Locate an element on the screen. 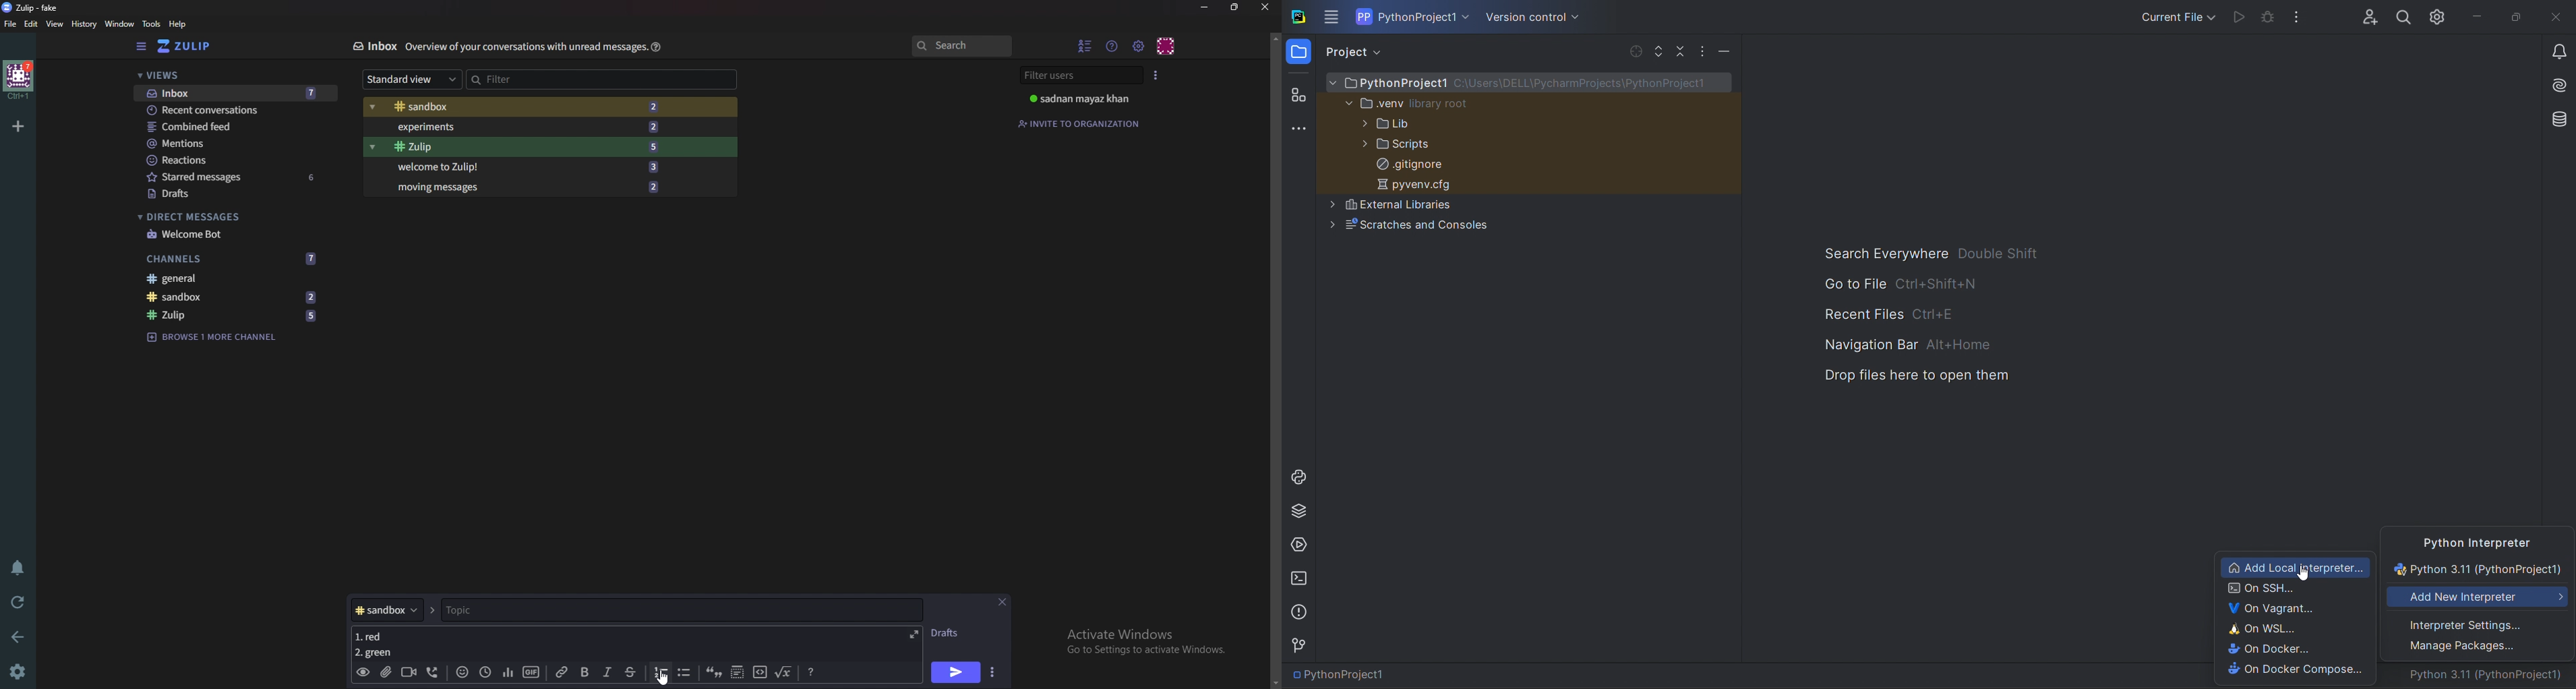 The height and width of the screenshot is (700, 2576). database is located at coordinates (2555, 118).